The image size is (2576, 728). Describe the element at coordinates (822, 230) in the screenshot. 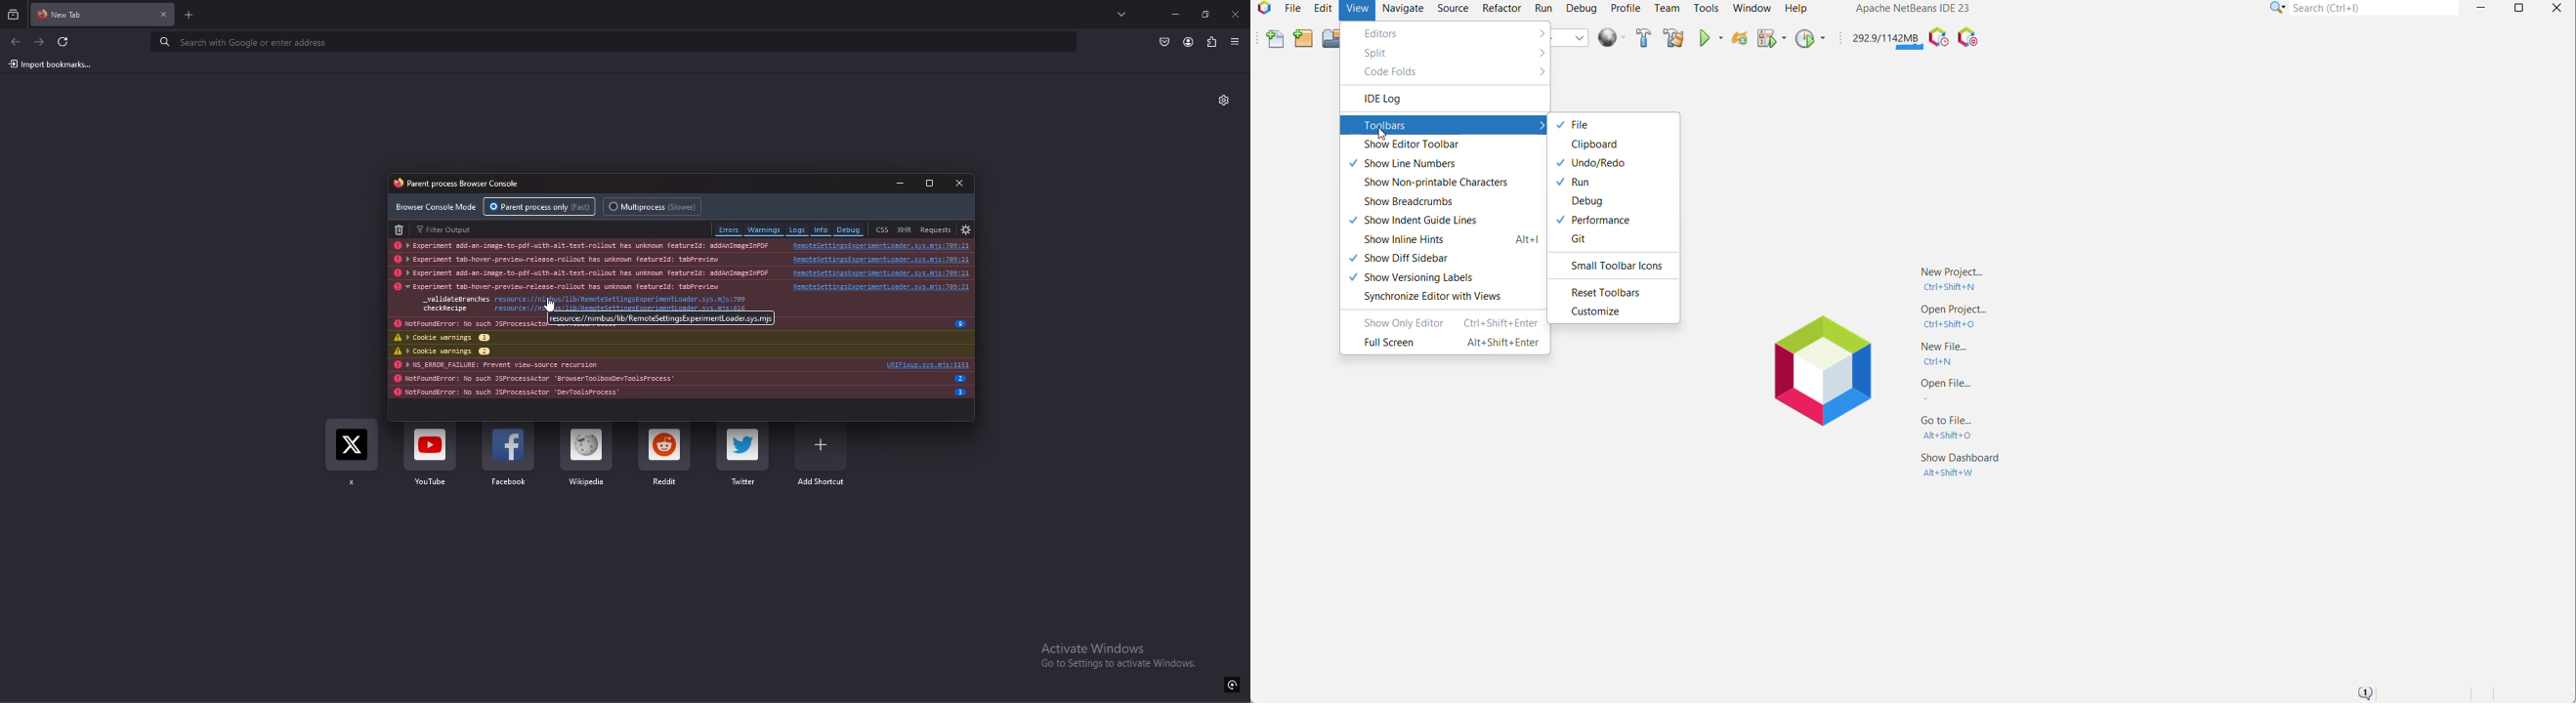

I see `info` at that location.